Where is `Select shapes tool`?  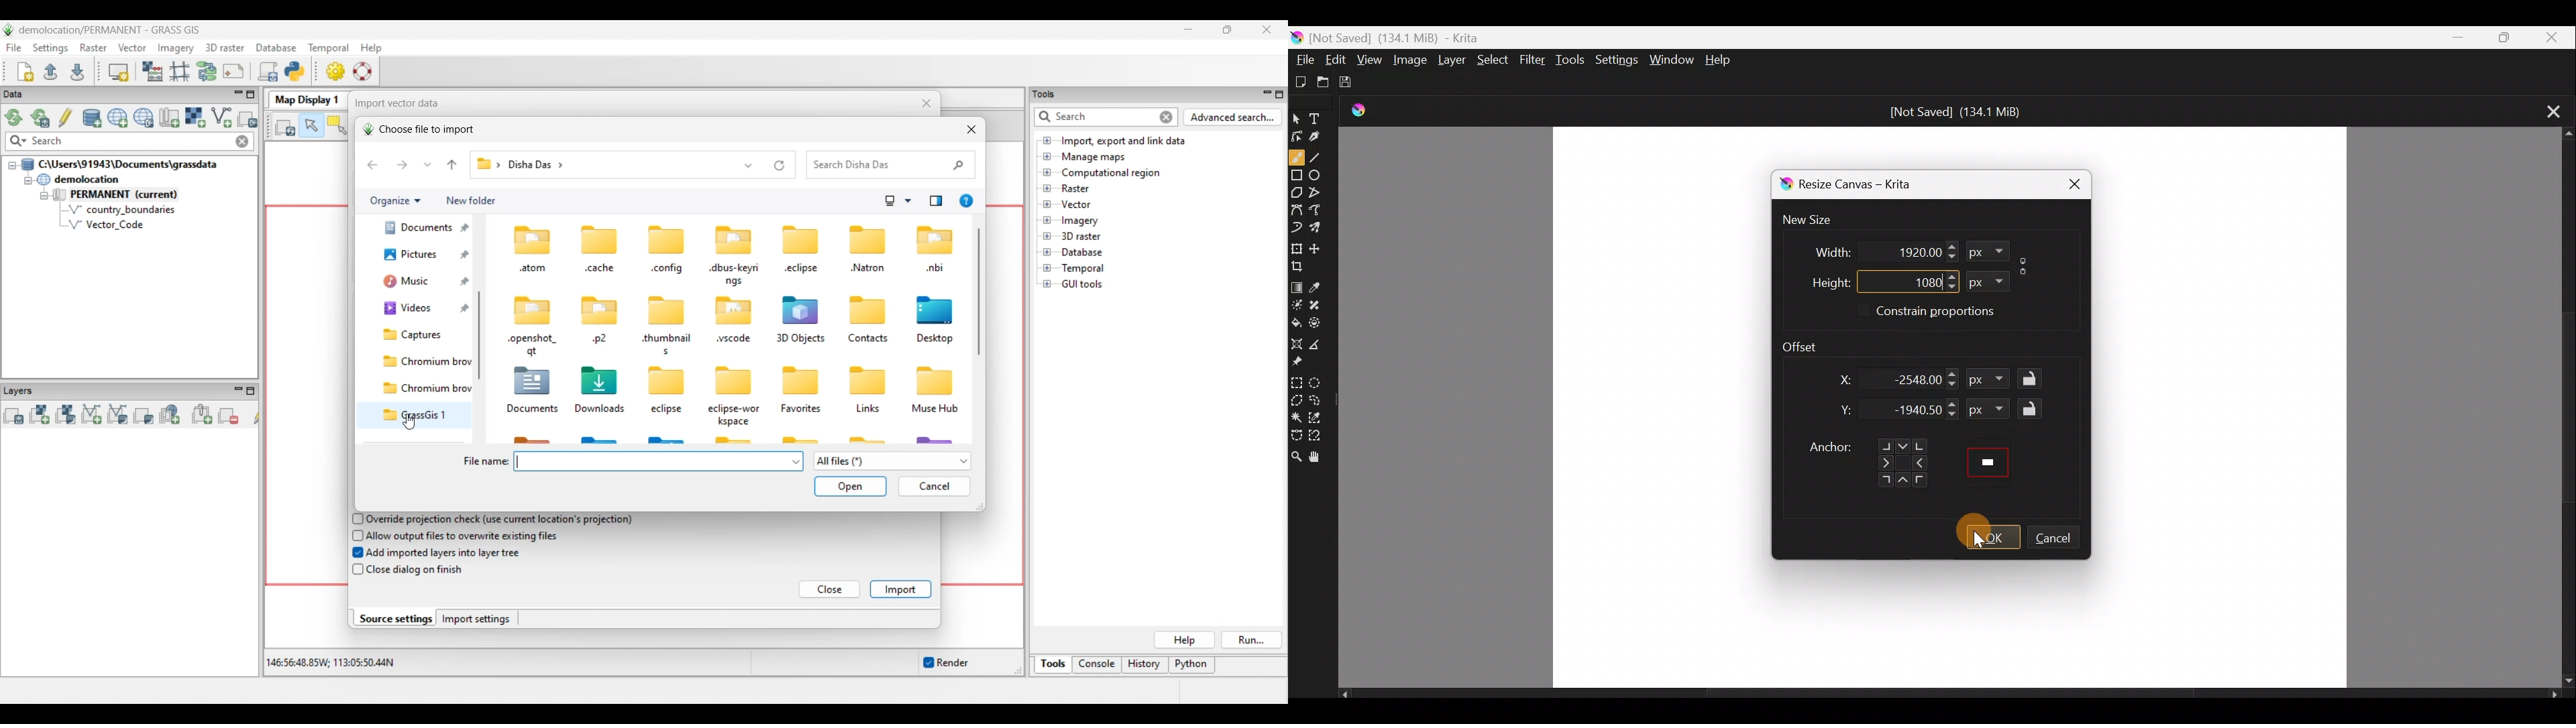 Select shapes tool is located at coordinates (1297, 115).